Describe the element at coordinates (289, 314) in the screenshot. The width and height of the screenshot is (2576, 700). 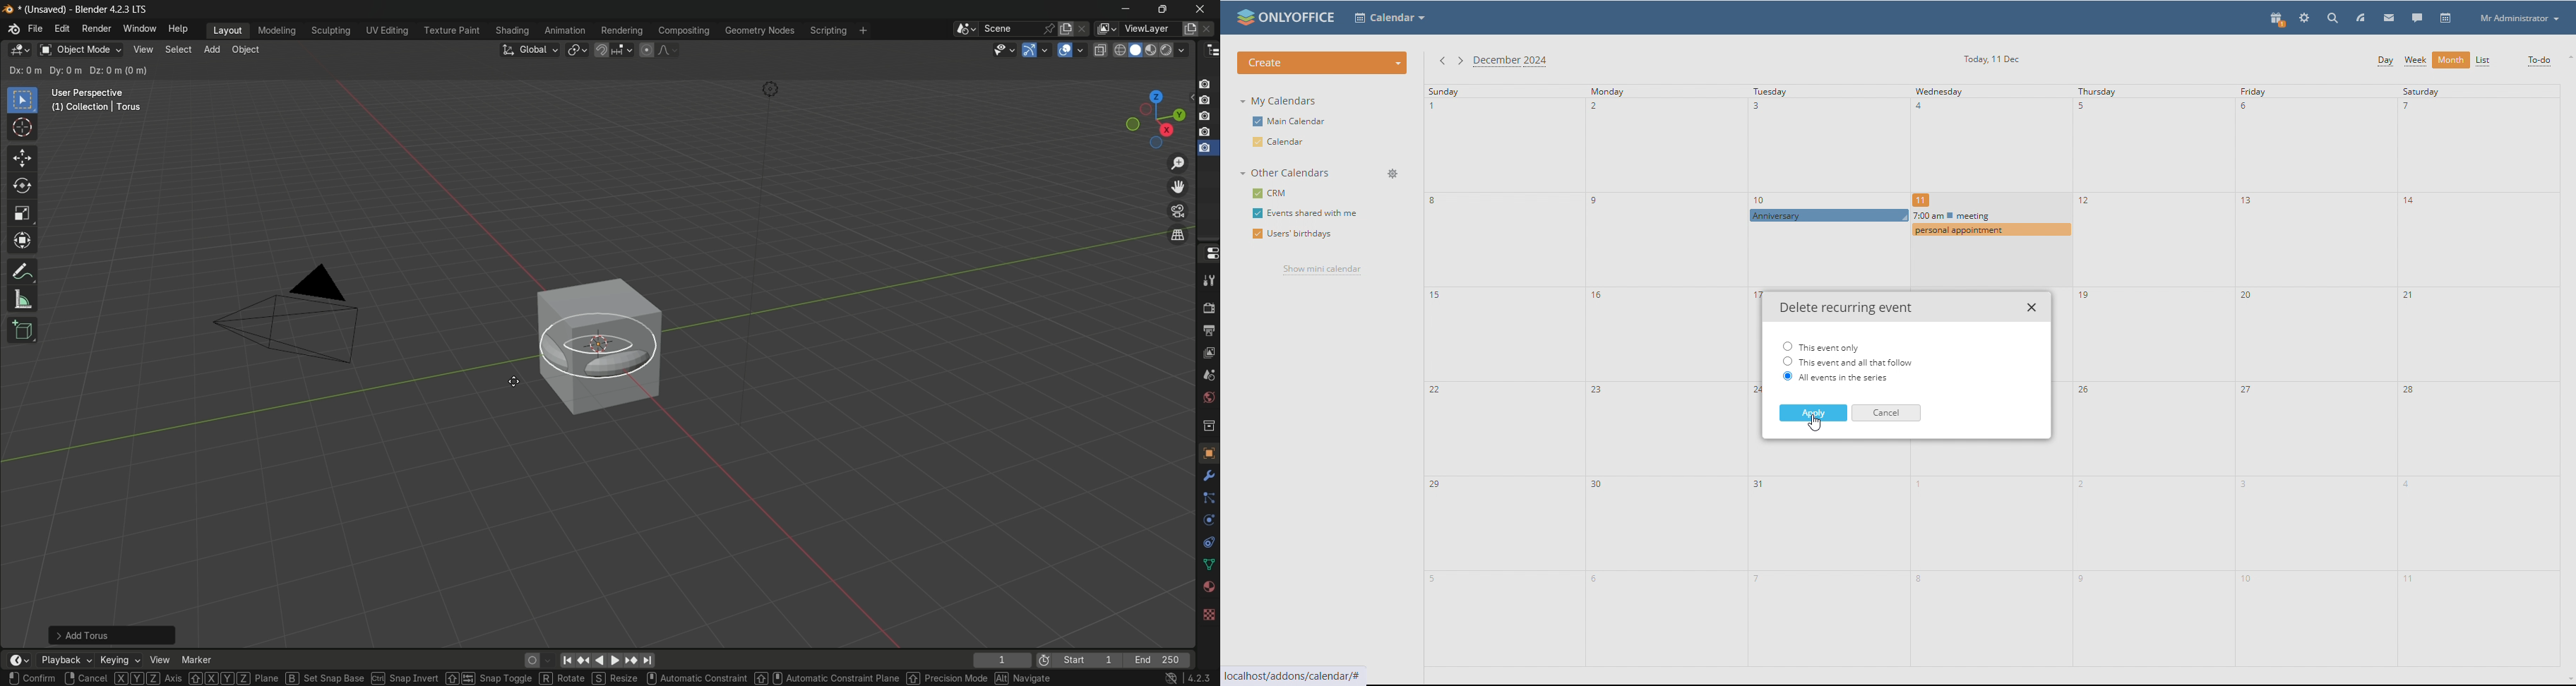
I see `camera` at that location.